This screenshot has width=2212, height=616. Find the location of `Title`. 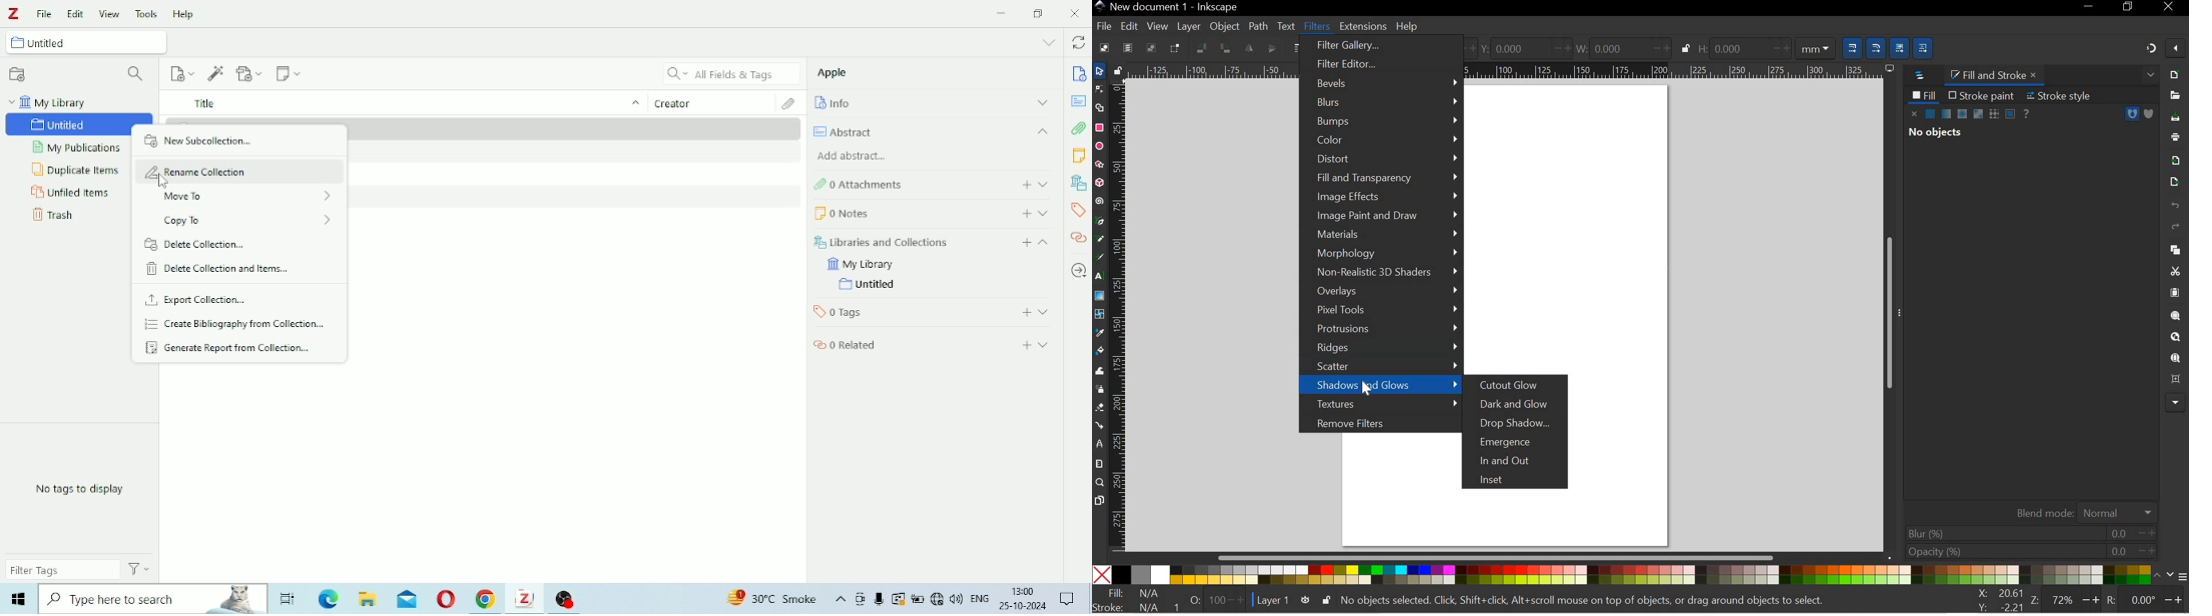

Title is located at coordinates (405, 101).